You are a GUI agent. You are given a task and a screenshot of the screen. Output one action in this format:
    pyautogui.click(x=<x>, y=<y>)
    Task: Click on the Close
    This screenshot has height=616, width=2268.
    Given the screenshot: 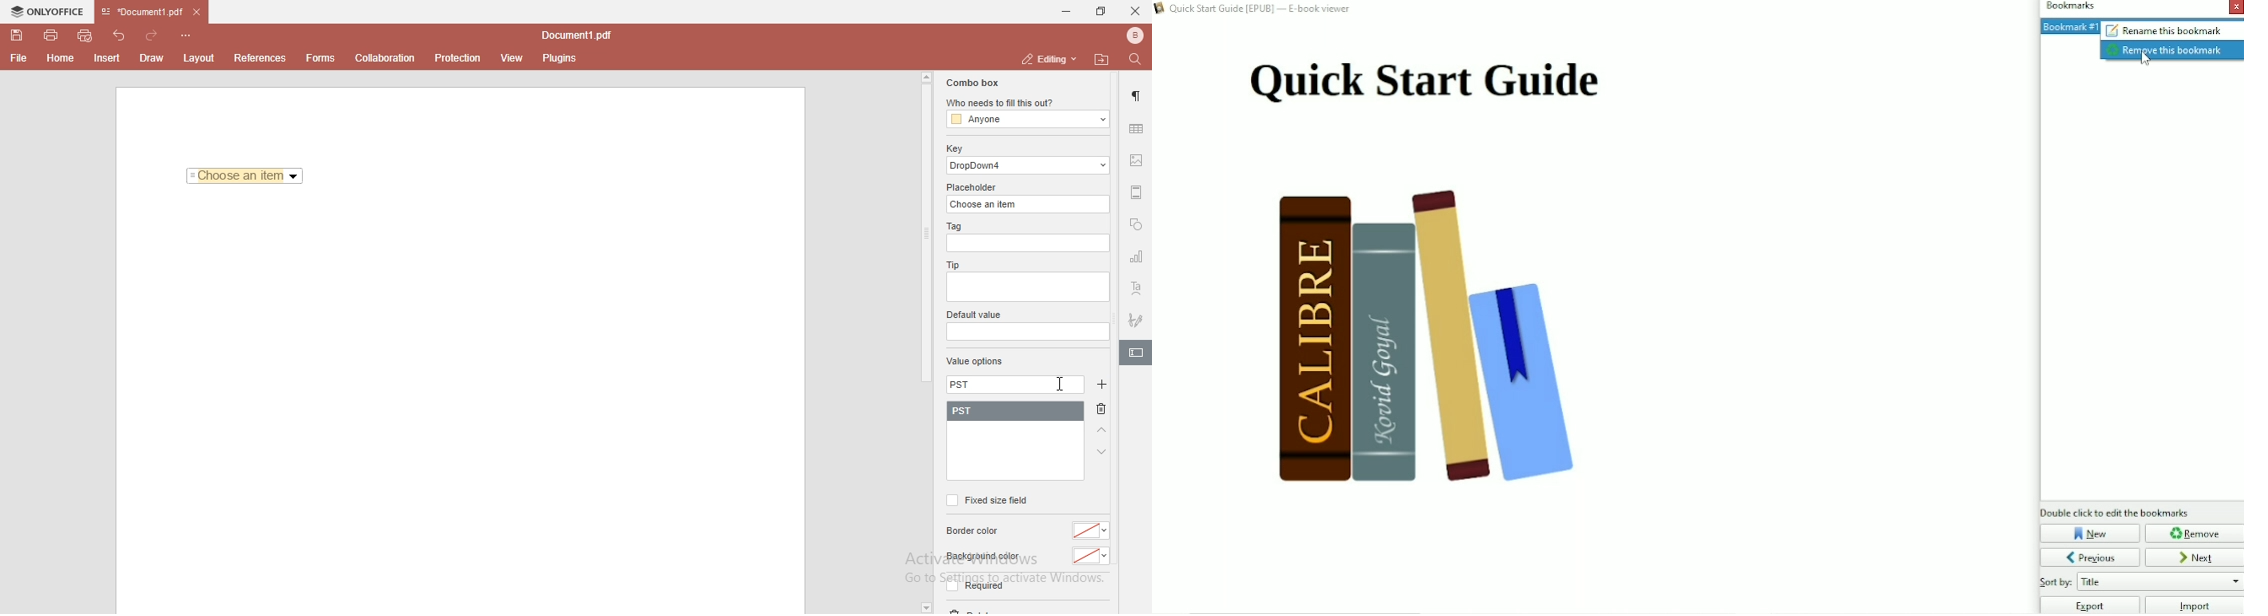 What is the action you would take?
    pyautogui.click(x=2235, y=8)
    